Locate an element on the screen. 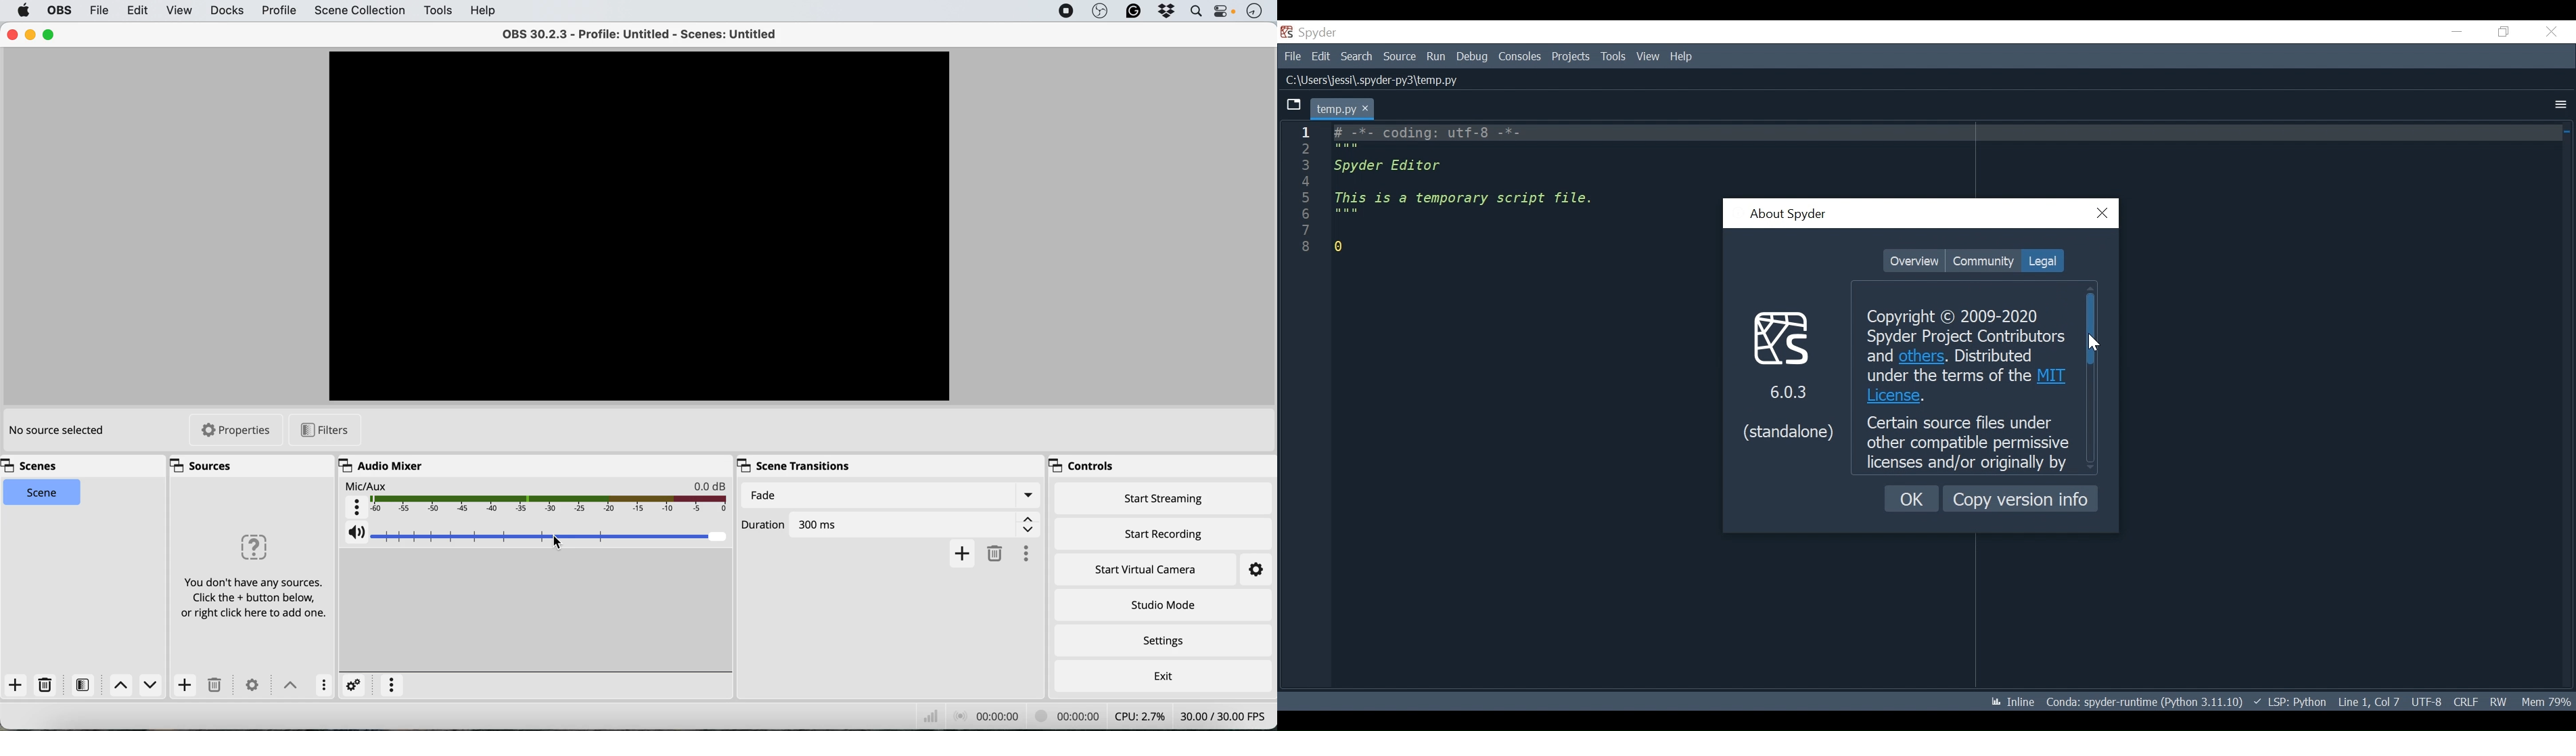  Search is located at coordinates (1356, 56).